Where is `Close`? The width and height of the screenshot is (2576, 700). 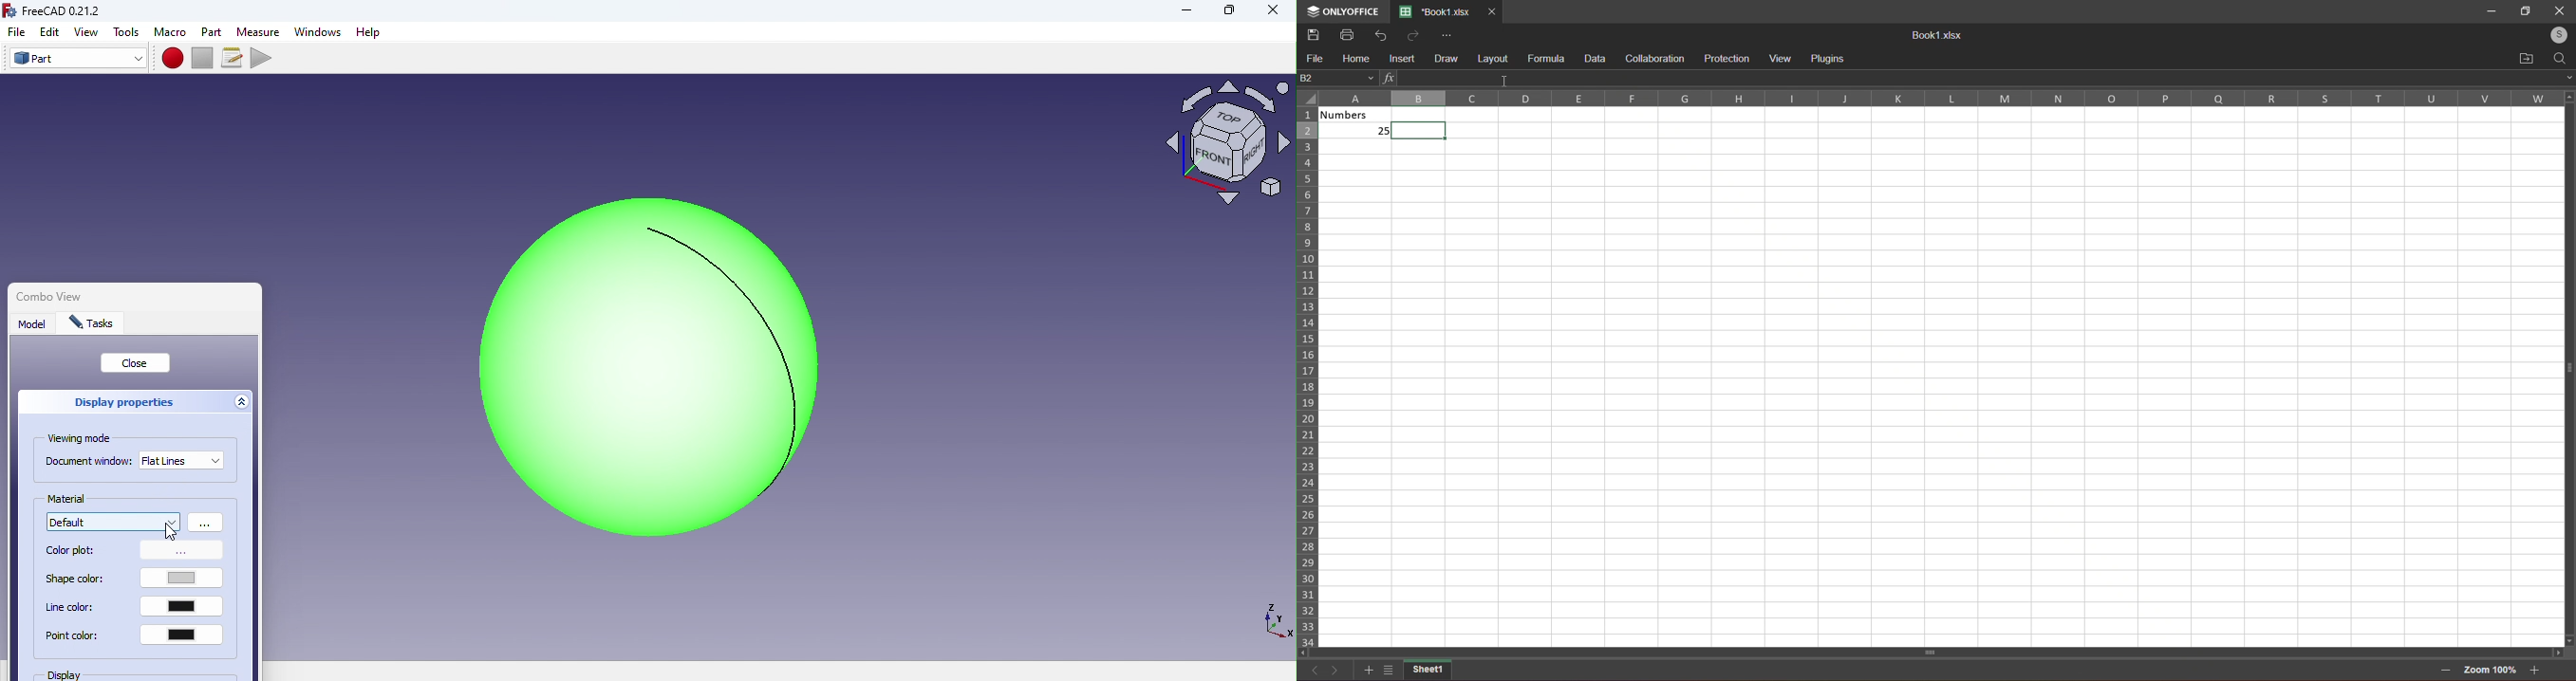 Close is located at coordinates (1265, 13).